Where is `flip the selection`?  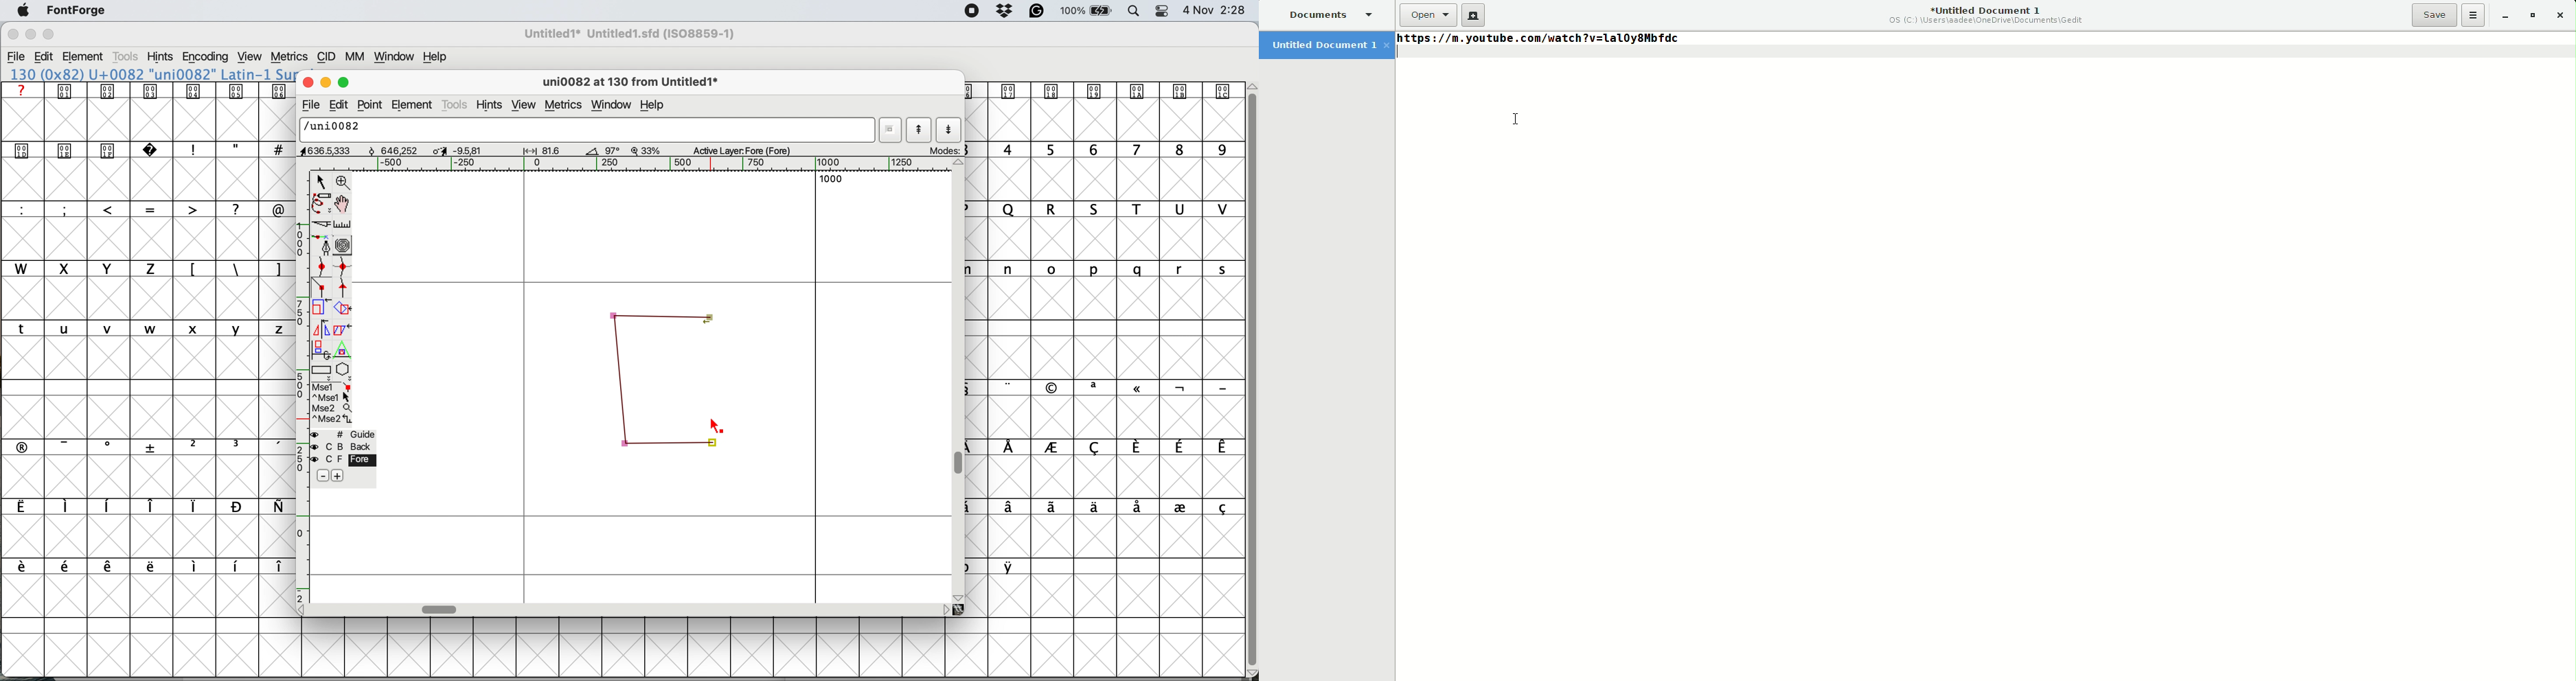
flip the selection is located at coordinates (320, 329).